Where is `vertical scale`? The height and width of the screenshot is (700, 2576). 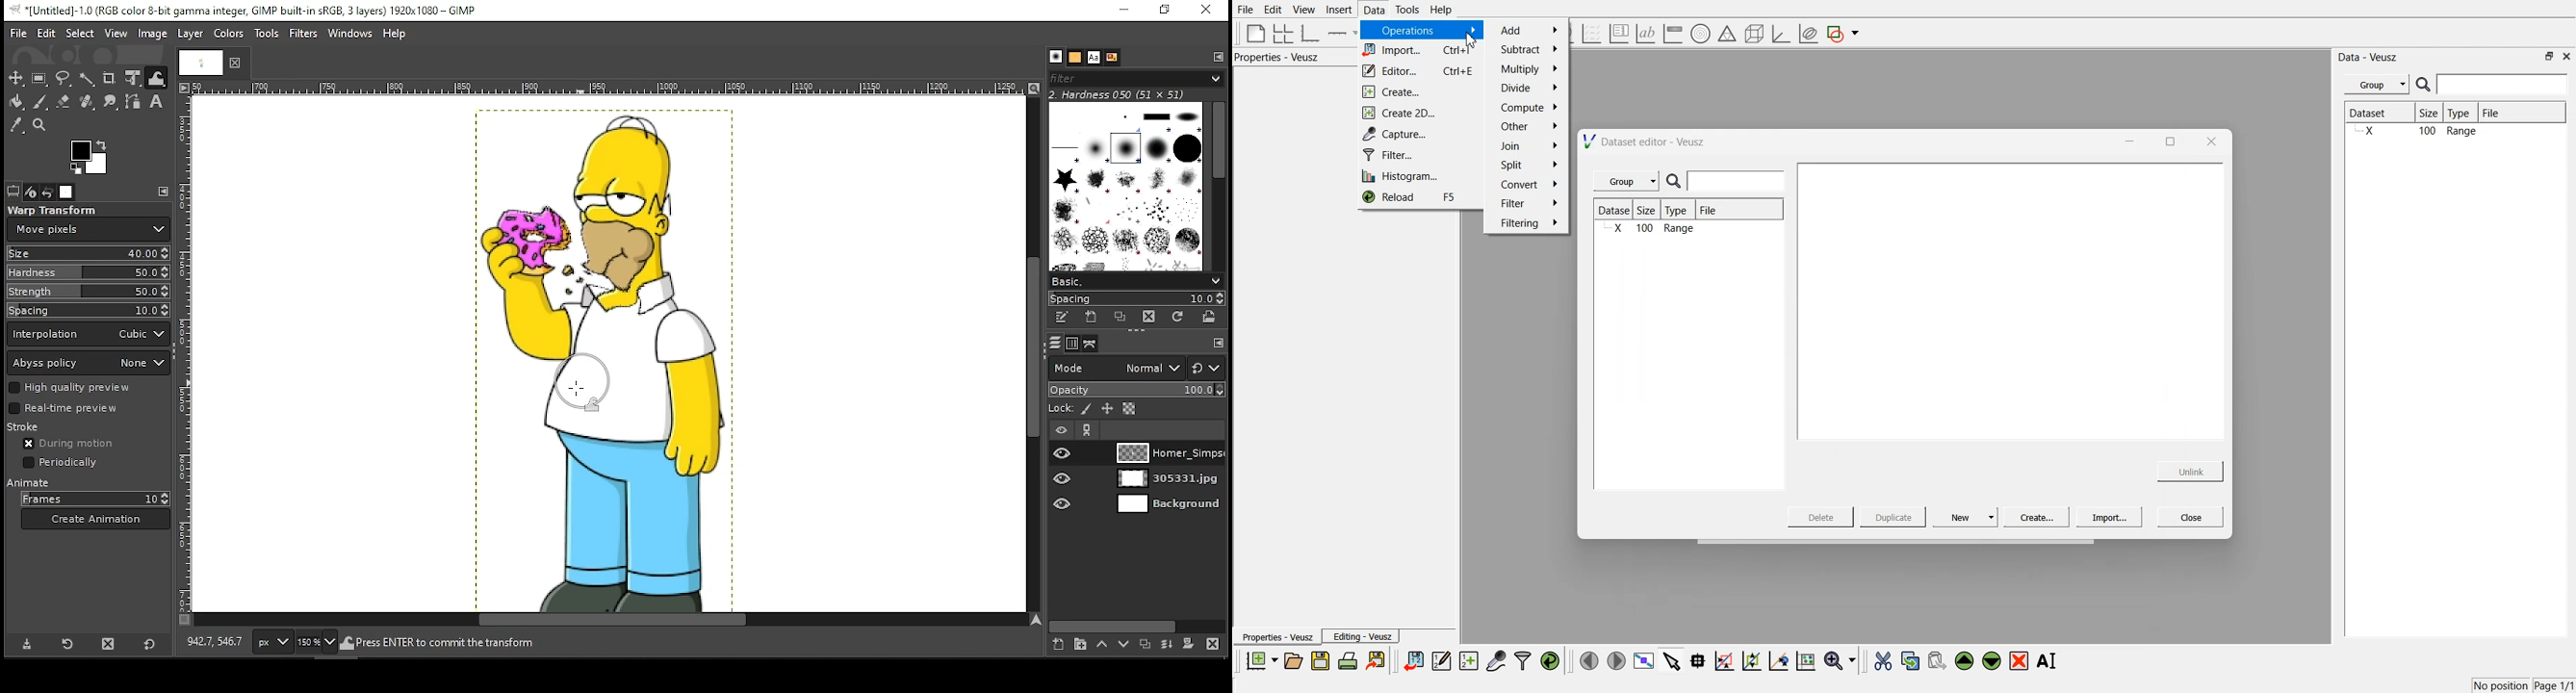
vertical scale is located at coordinates (184, 354).